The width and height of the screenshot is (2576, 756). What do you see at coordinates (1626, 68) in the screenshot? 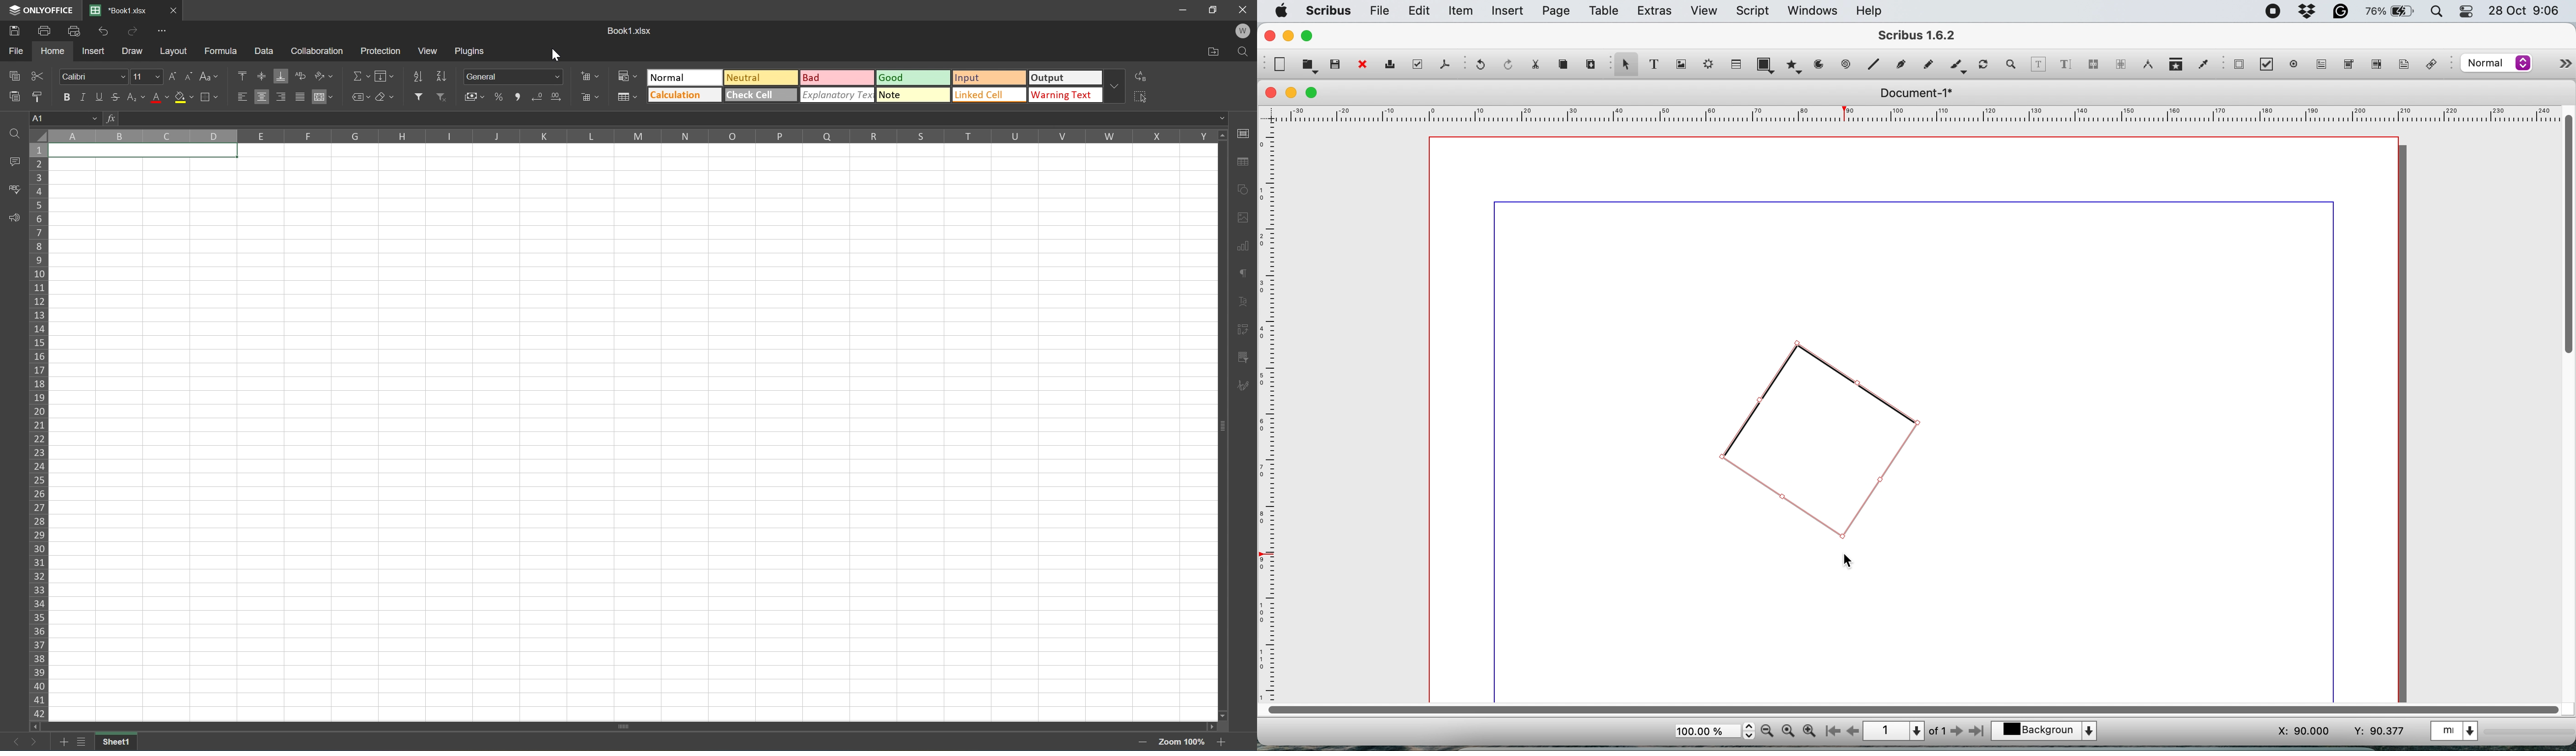
I see `select item` at bounding box center [1626, 68].